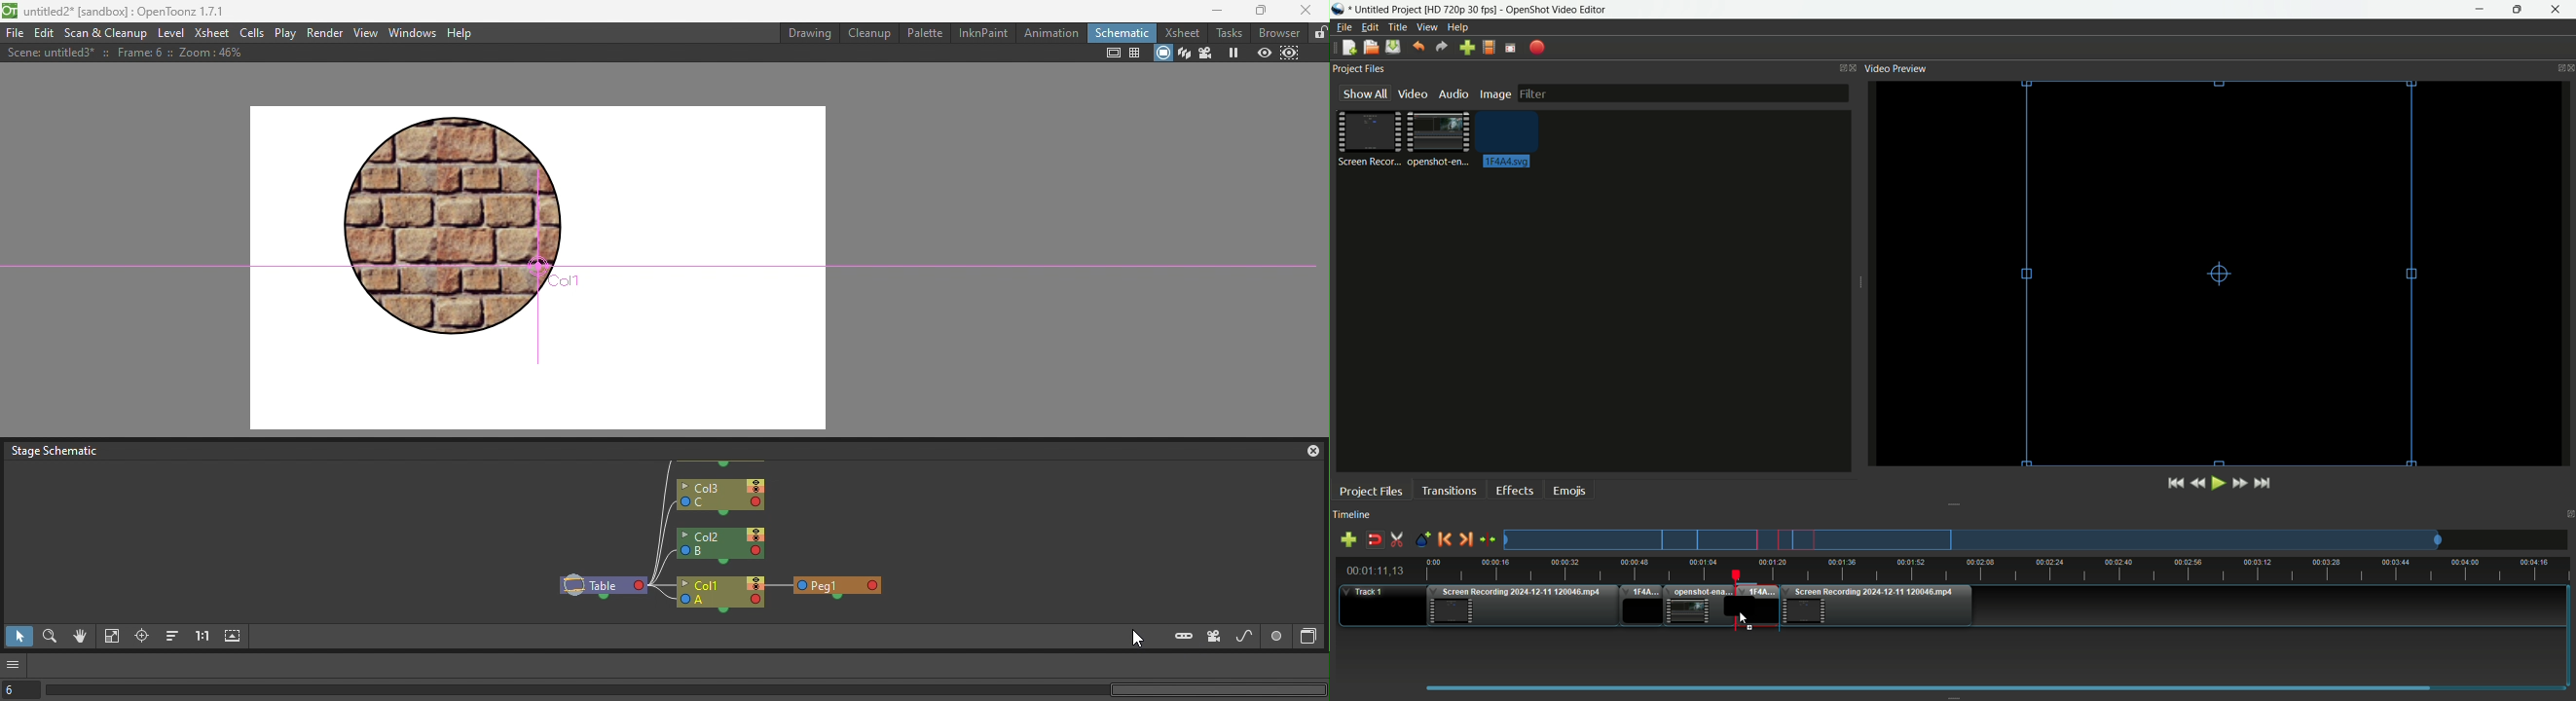  What do you see at coordinates (1641, 607) in the screenshot?
I see `added placeholder` at bounding box center [1641, 607].